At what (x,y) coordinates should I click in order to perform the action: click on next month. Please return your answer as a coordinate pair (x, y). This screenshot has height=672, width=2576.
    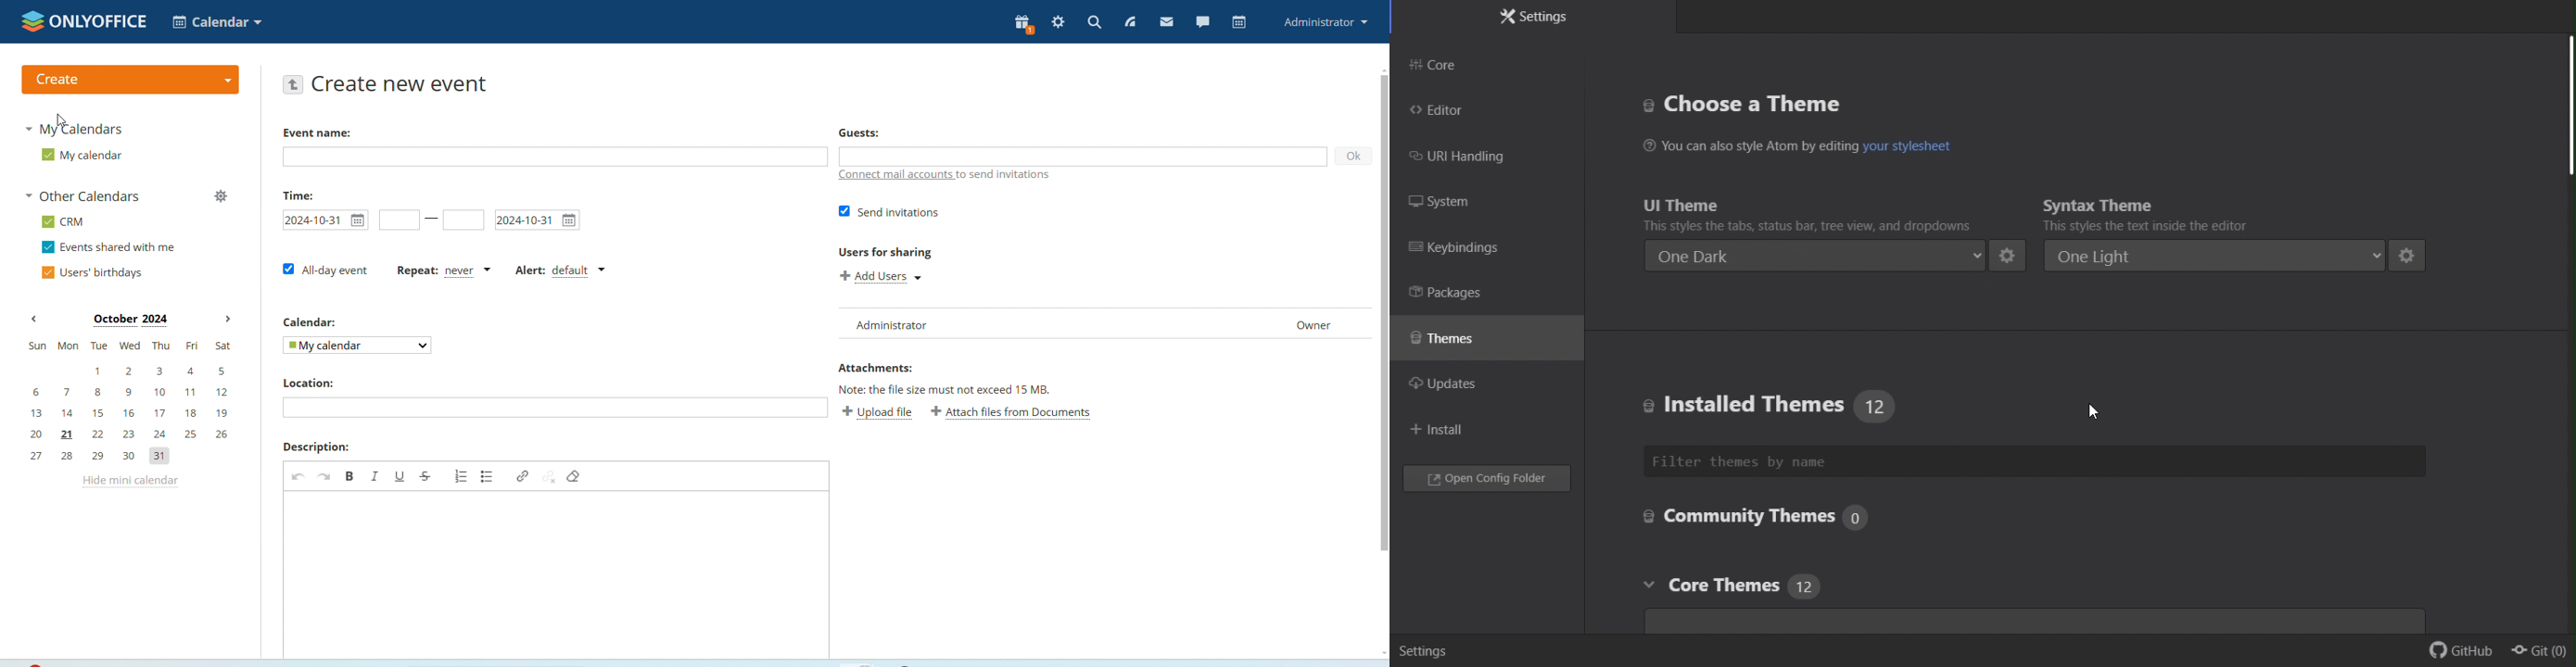
    Looking at the image, I should click on (227, 319).